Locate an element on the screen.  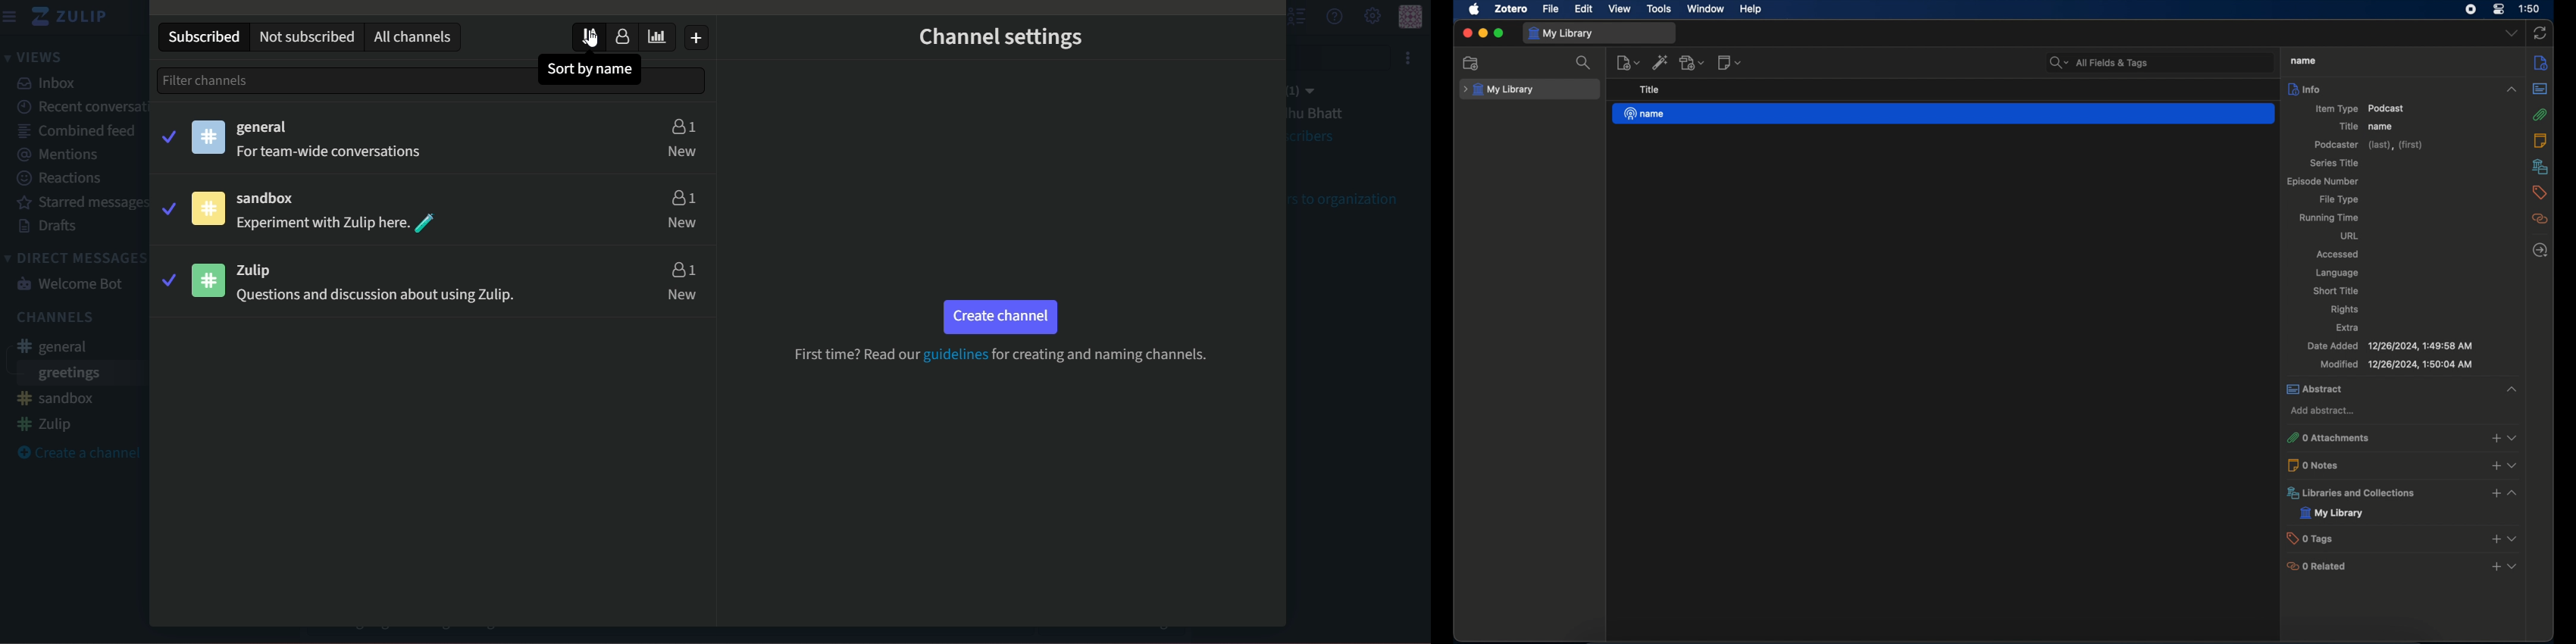
attachments is located at coordinates (2540, 114).